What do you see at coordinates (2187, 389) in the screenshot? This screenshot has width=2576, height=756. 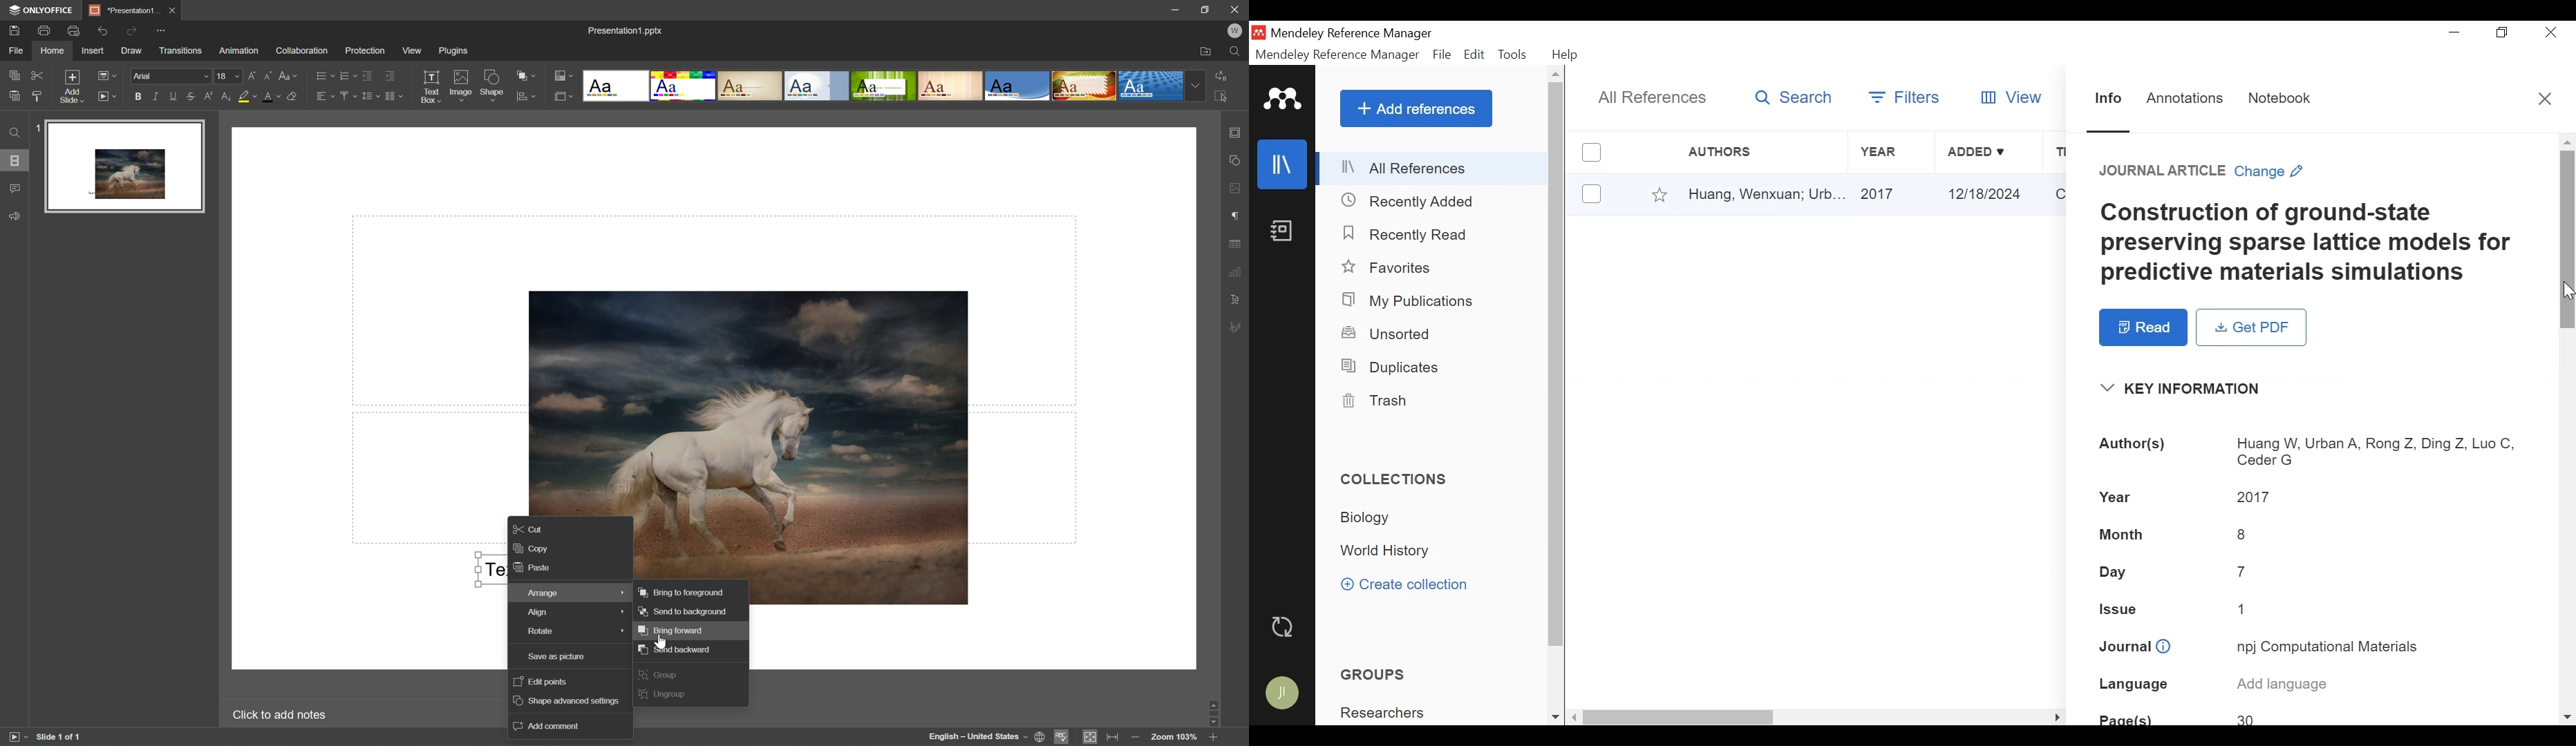 I see `Key Information` at bounding box center [2187, 389].